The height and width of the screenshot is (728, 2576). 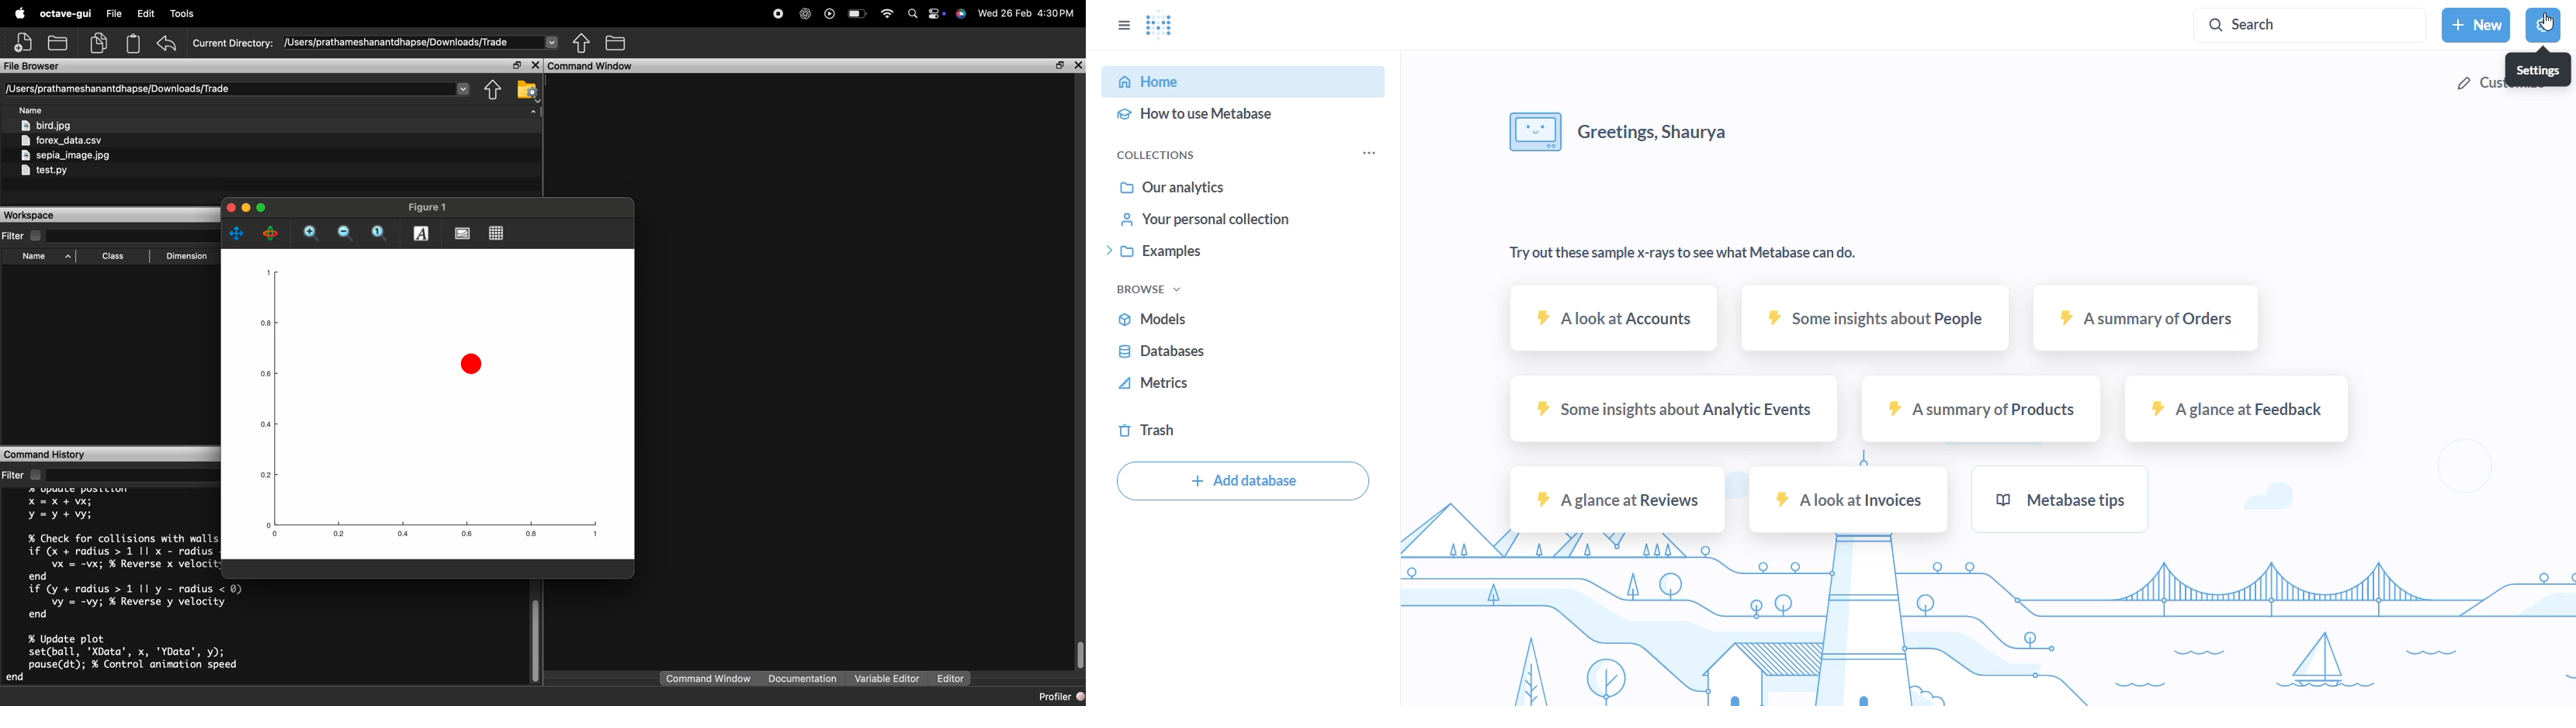 What do you see at coordinates (2065, 500) in the screenshot?
I see `metabase tips sample` at bounding box center [2065, 500].